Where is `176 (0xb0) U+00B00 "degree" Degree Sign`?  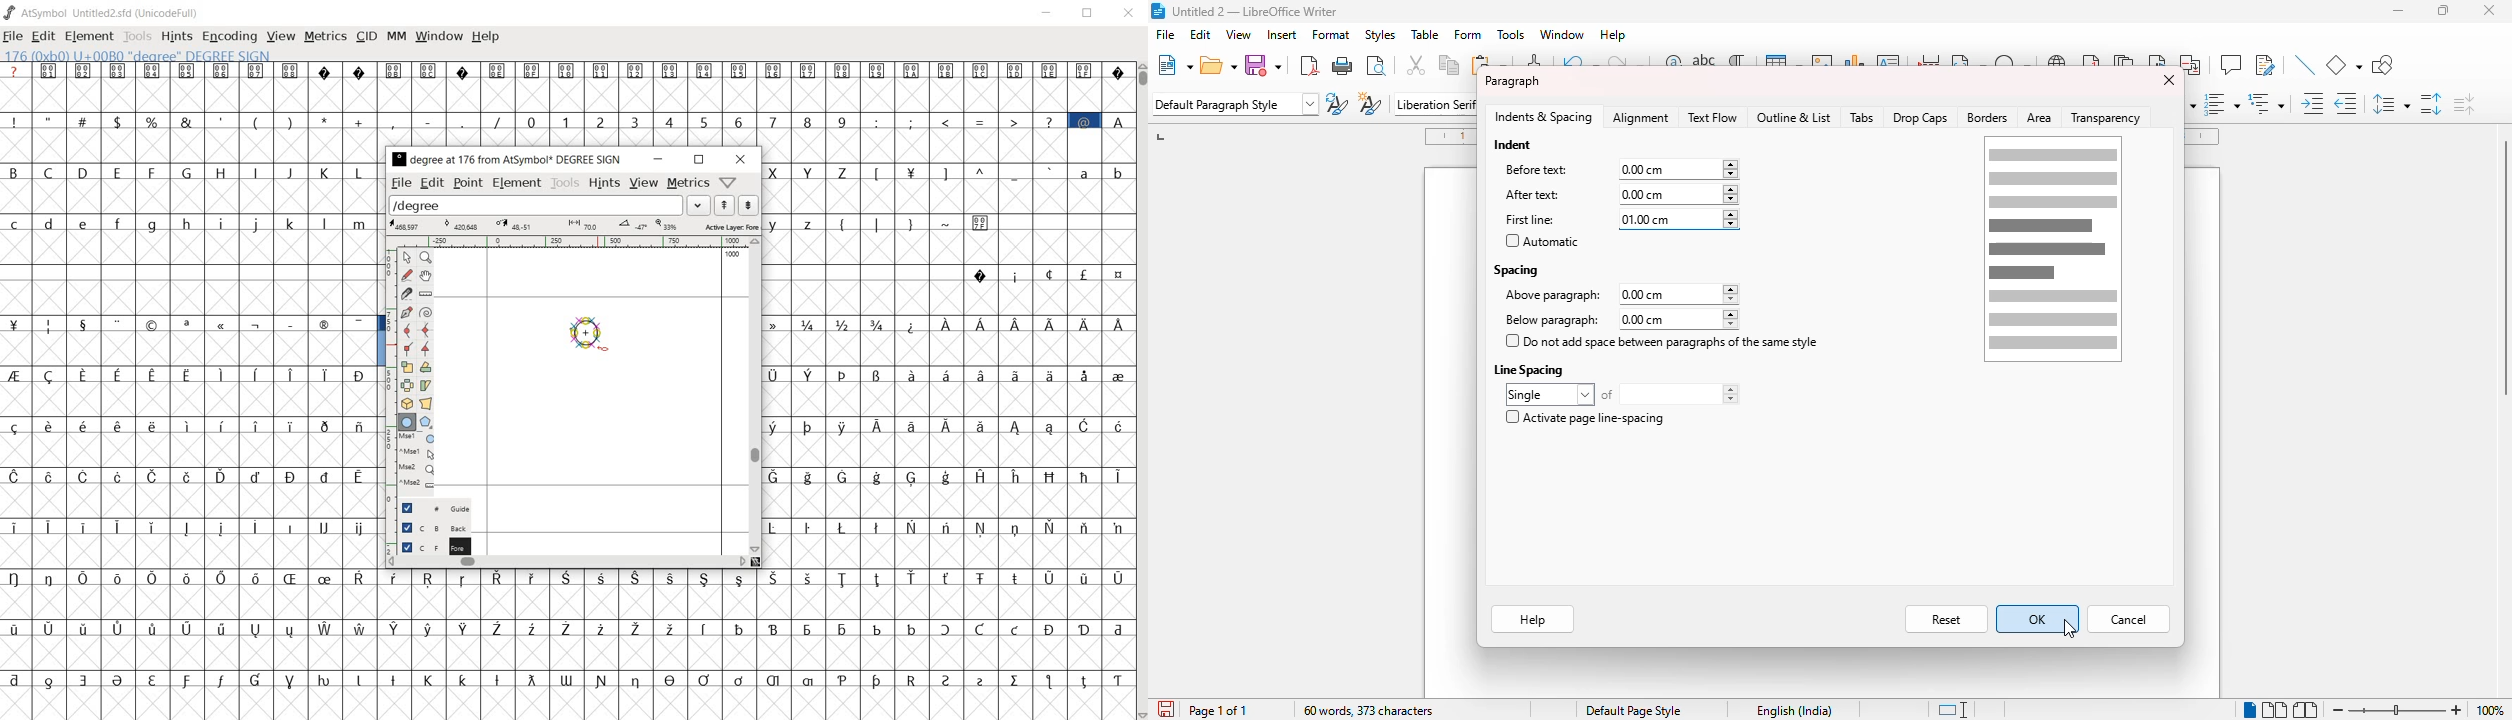
176 (0xb0) U+00B00 "degree" Degree Sign is located at coordinates (141, 56).